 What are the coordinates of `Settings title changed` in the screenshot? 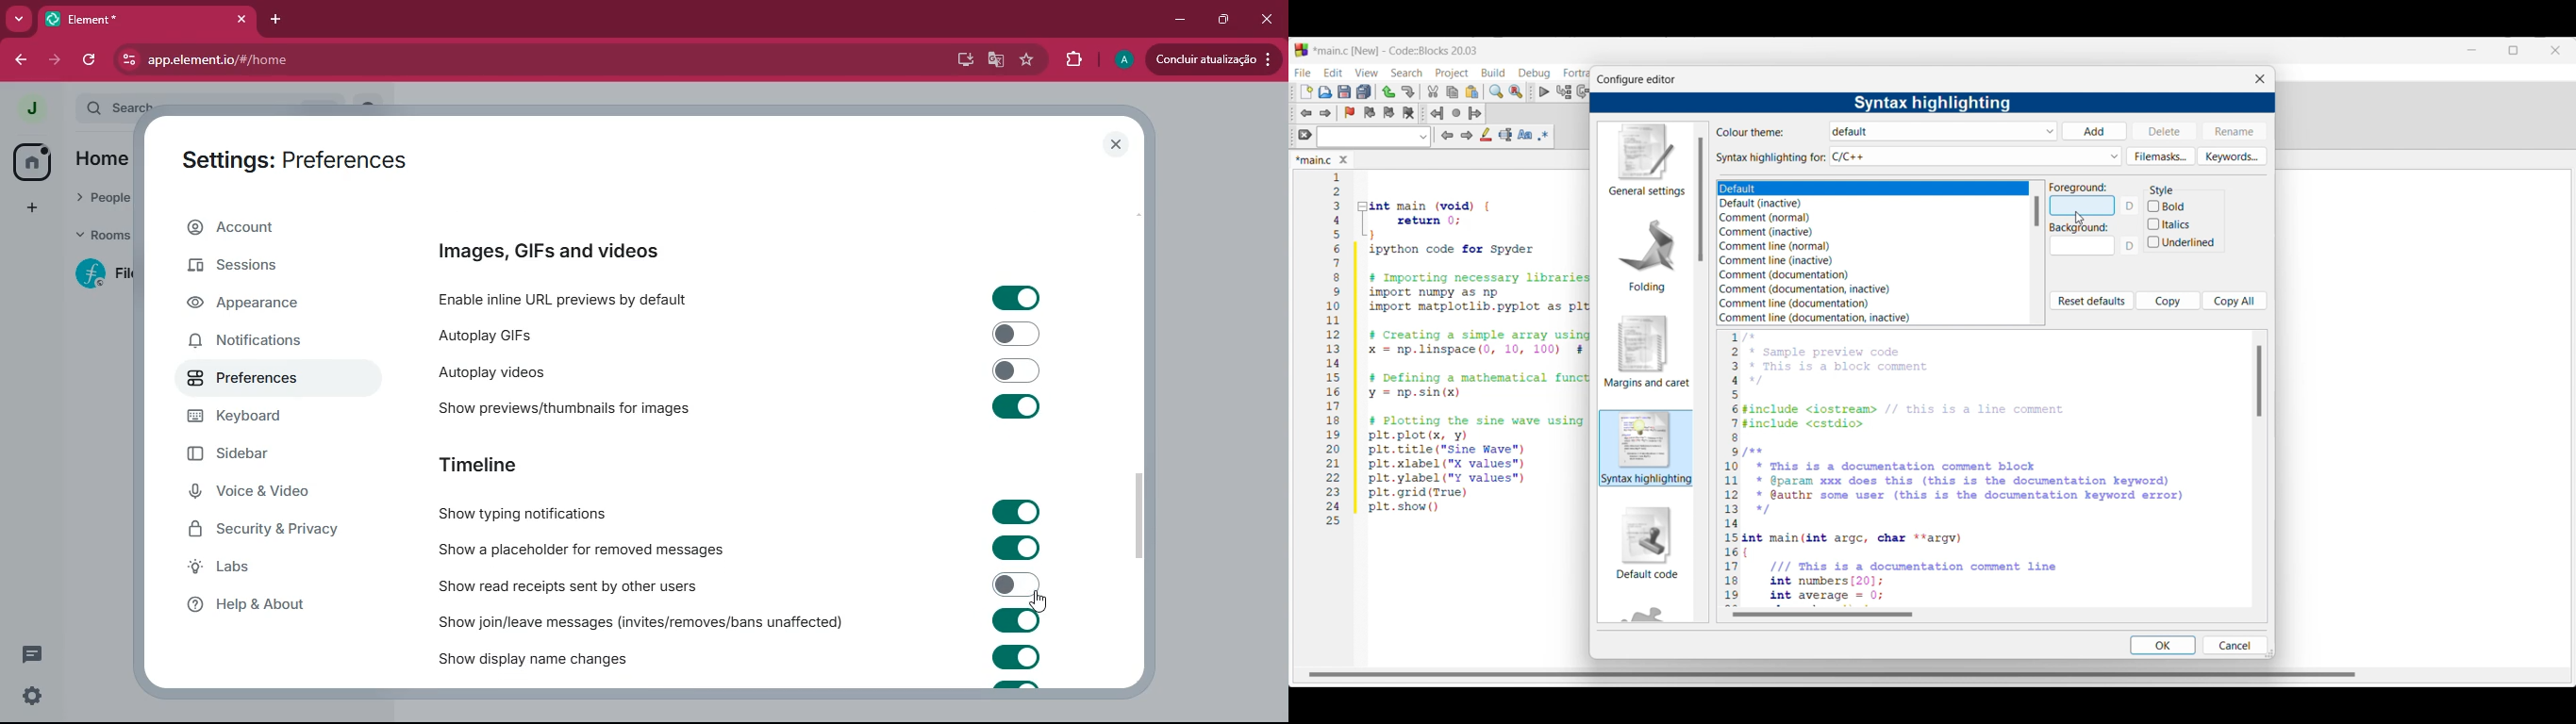 It's located at (1932, 103).